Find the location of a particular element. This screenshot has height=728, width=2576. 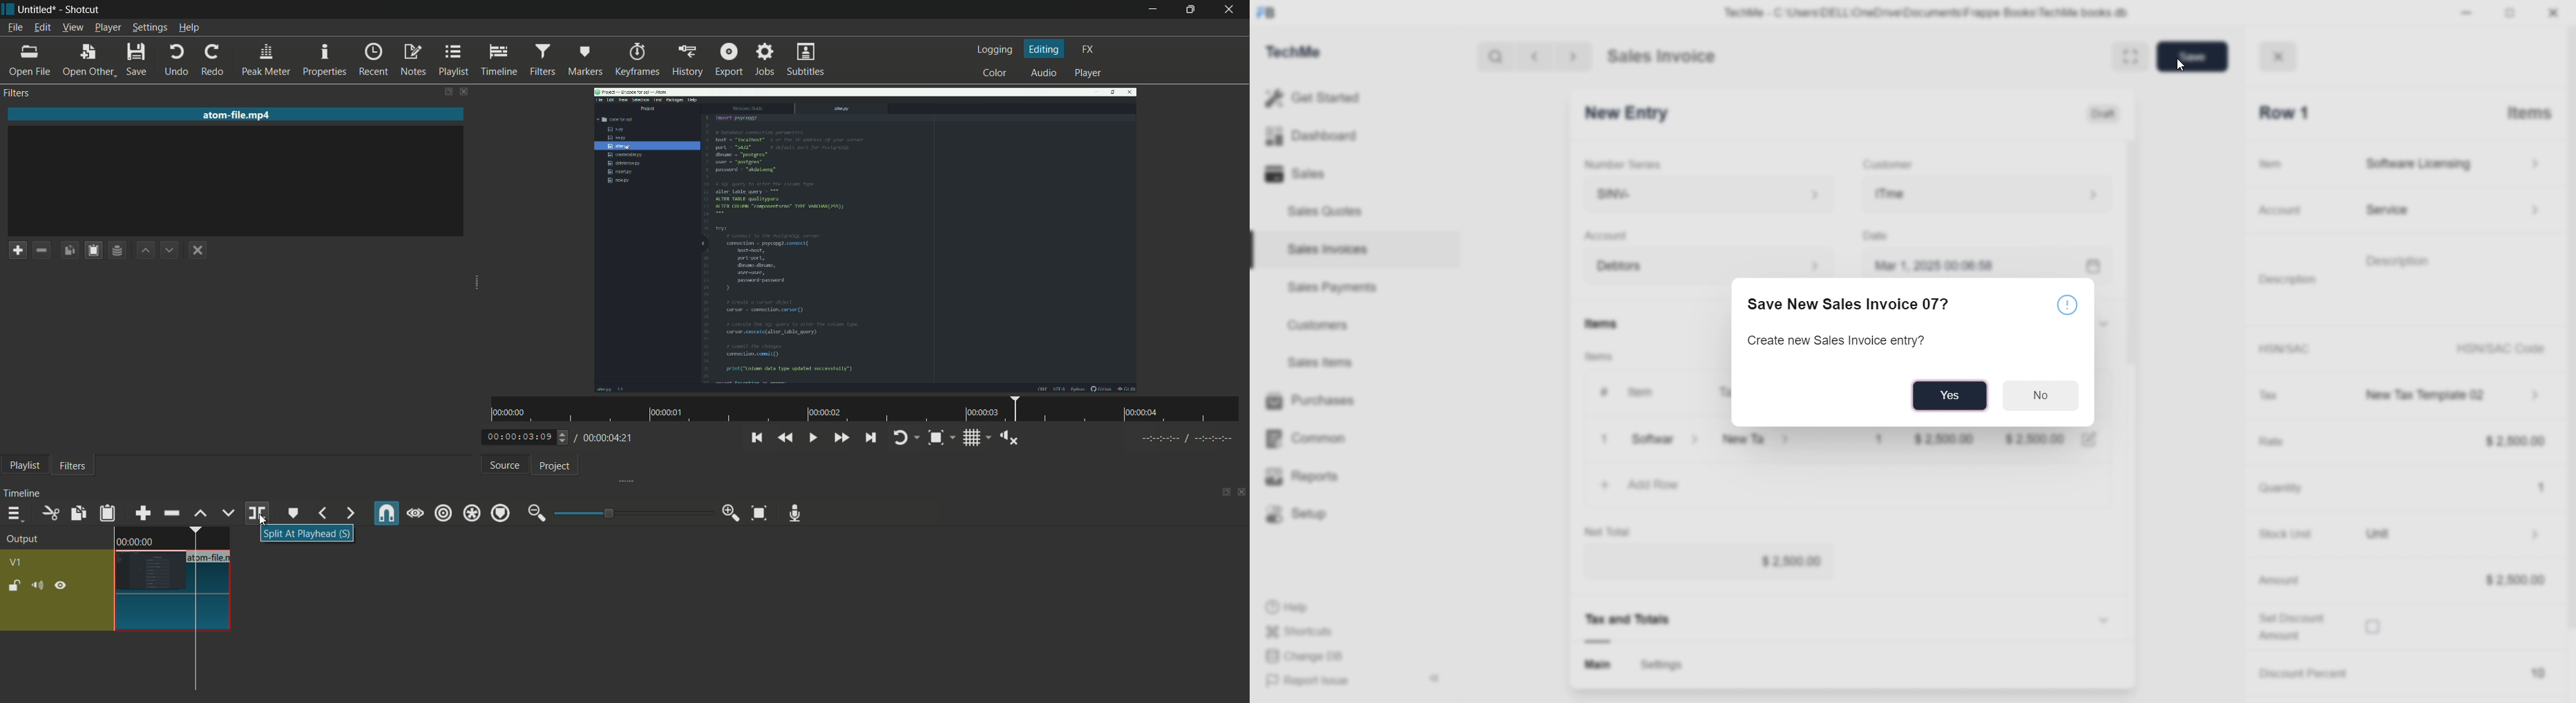

No is located at coordinates (2043, 394).